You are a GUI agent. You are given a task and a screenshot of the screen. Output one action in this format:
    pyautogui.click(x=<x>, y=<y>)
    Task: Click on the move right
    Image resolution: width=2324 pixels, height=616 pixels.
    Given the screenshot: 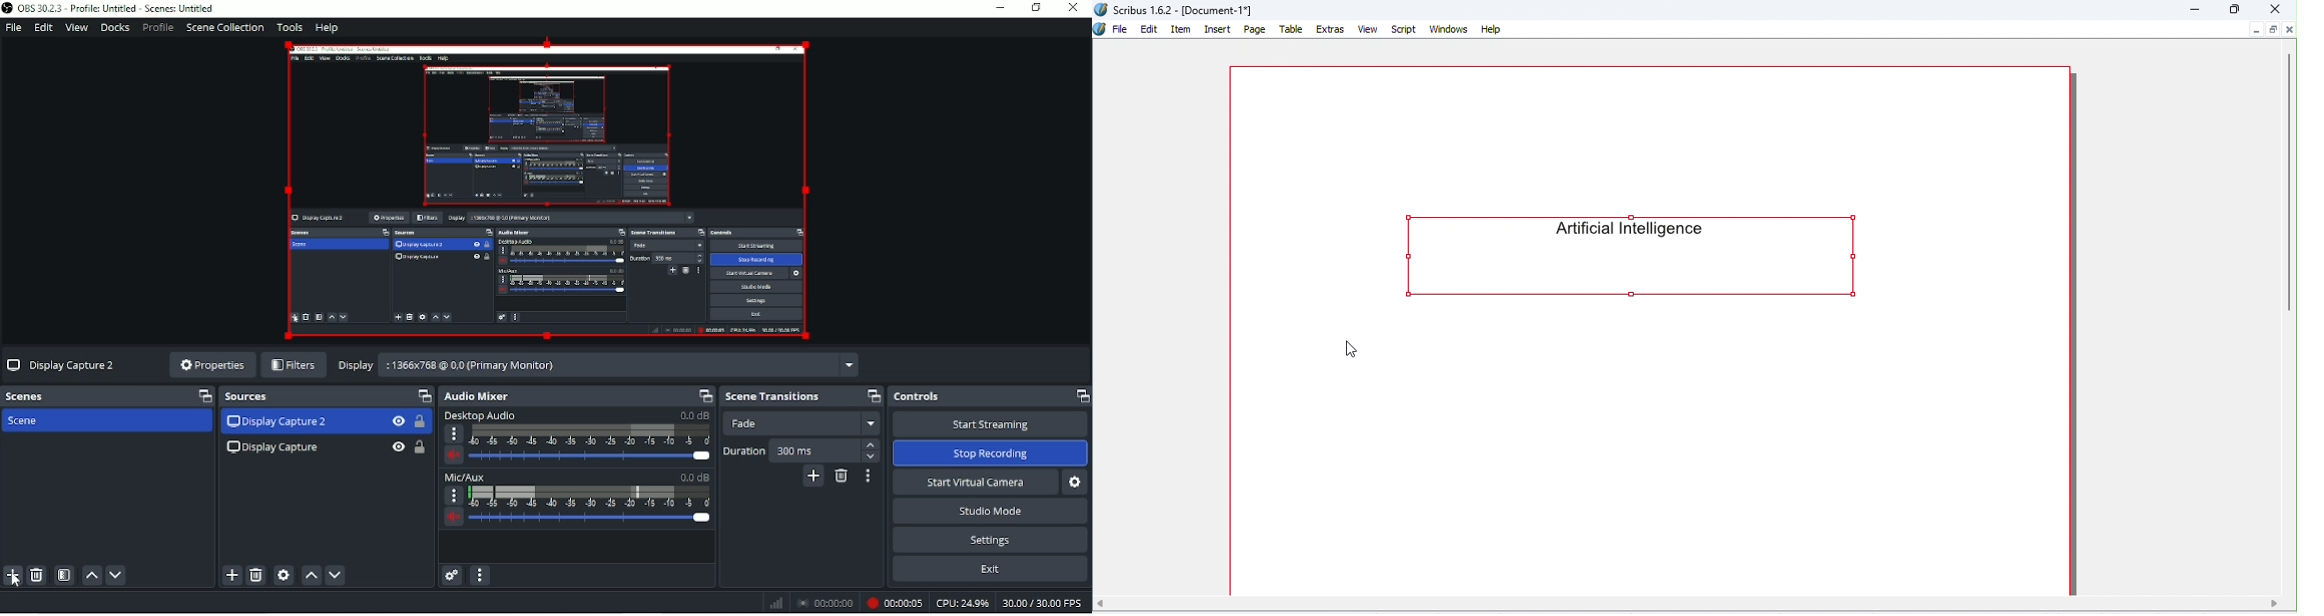 What is the action you would take?
    pyautogui.click(x=2274, y=603)
    